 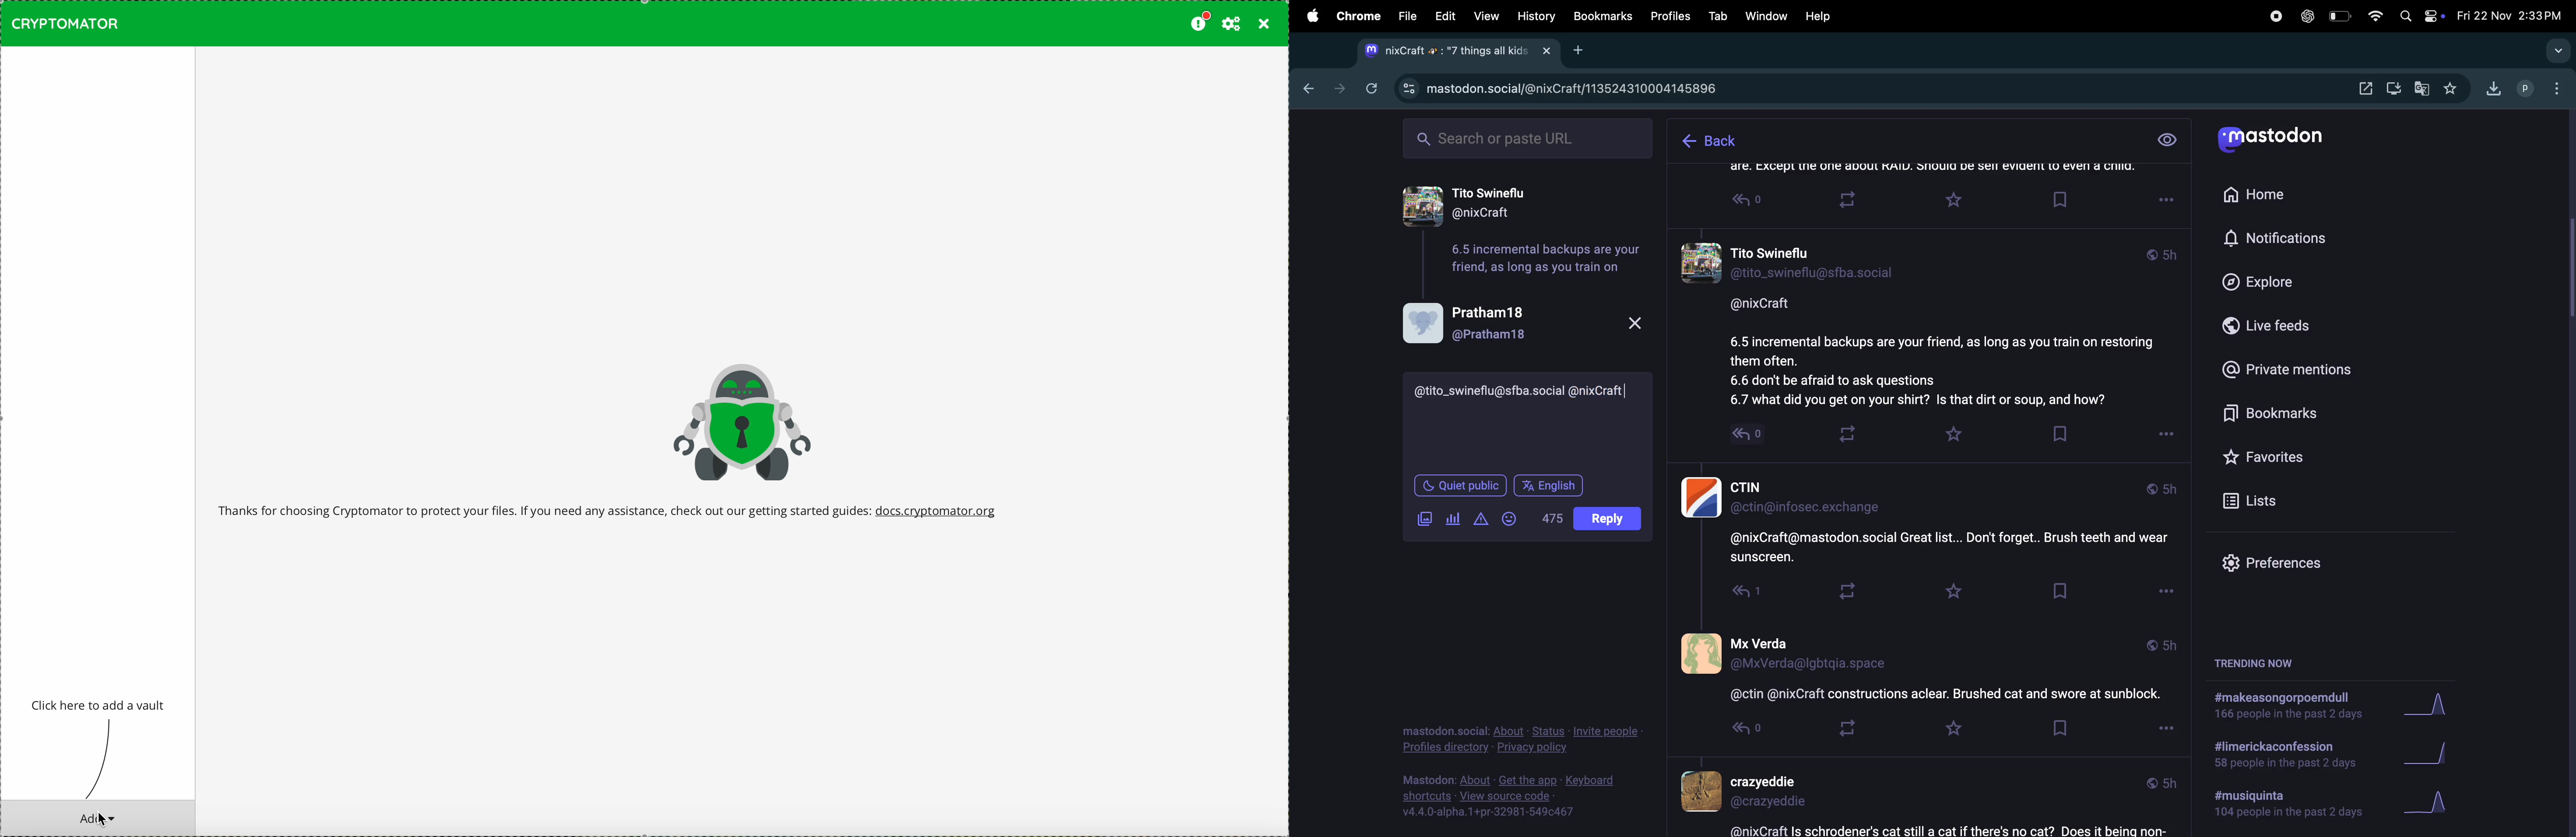 What do you see at coordinates (2167, 201) in the screenshot?
I see `Options` at bounding box center [2167, 201].